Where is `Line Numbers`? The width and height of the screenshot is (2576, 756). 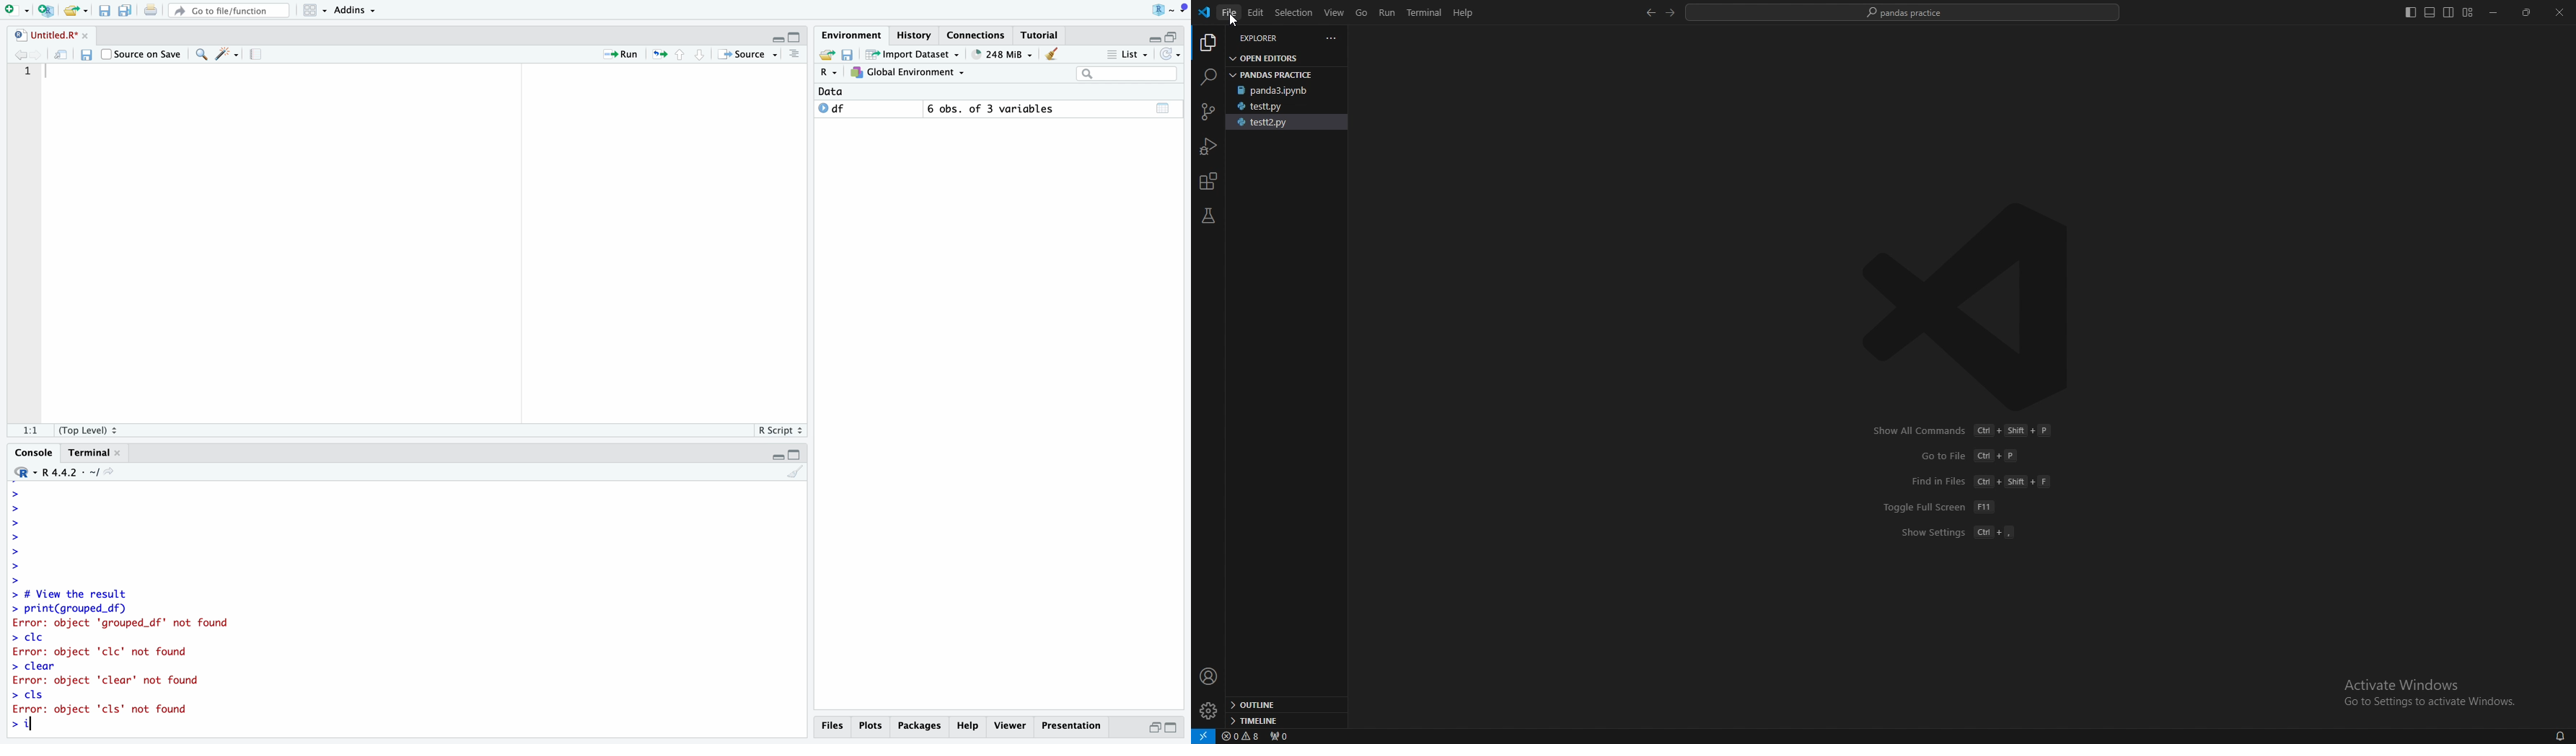 Line Numbers is located at coordinates (24, 81).